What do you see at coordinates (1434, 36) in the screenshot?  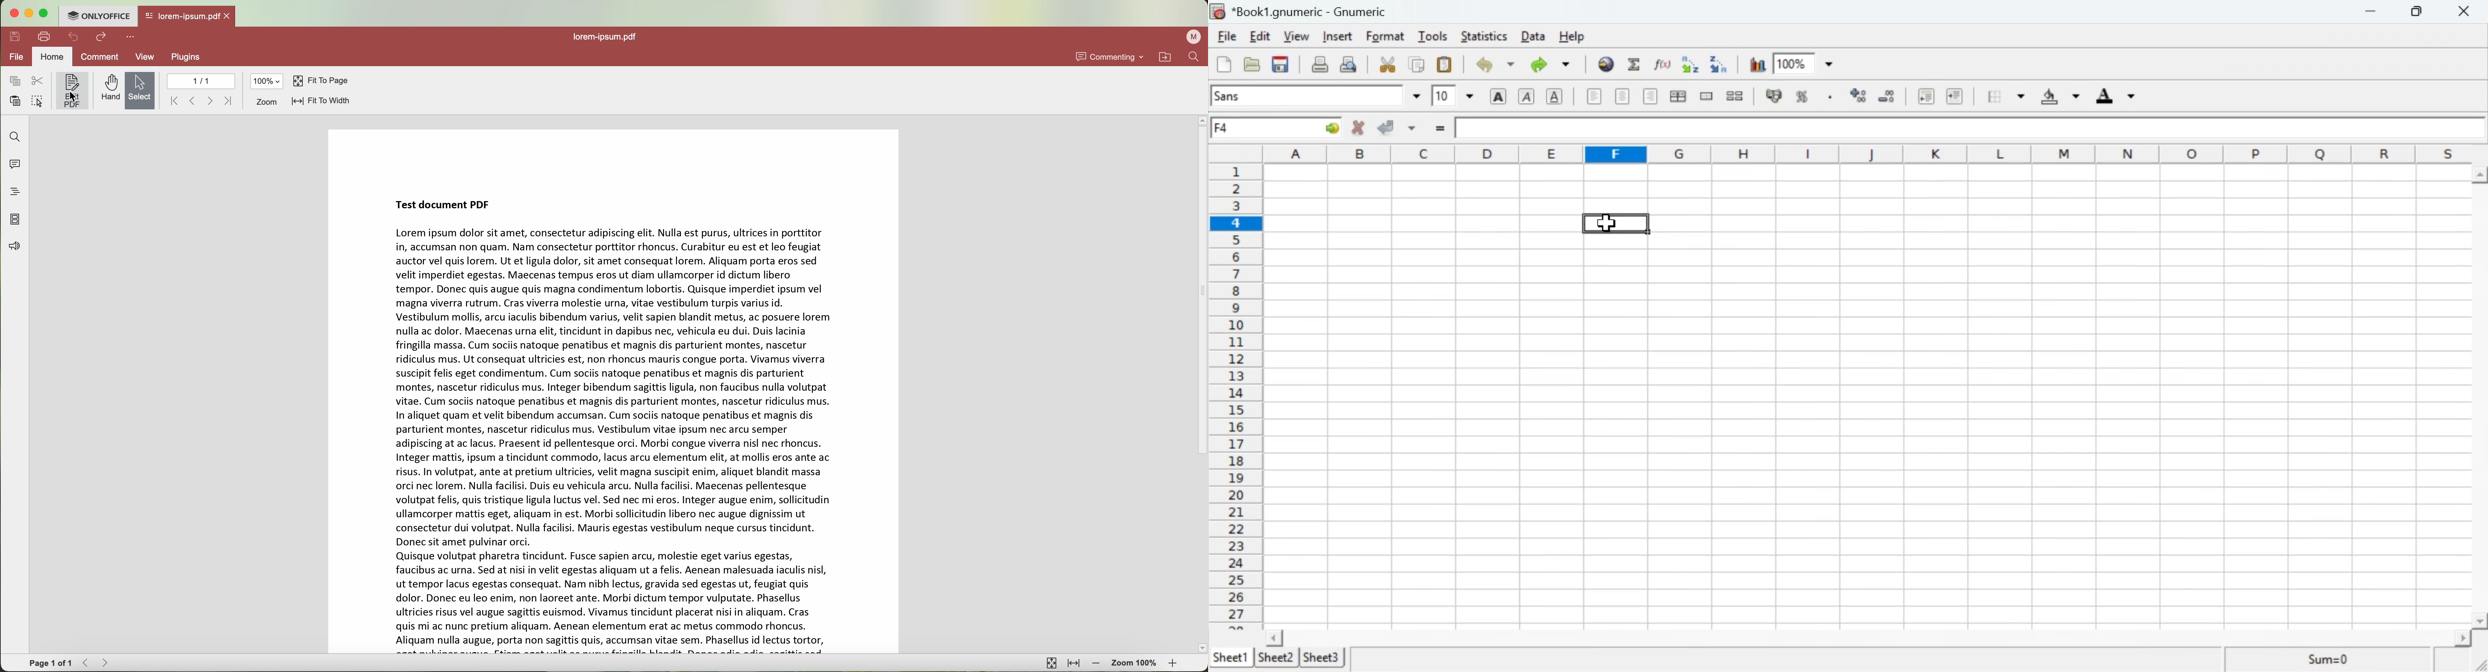 I see `Tools` at bounding box center [1434, 36].